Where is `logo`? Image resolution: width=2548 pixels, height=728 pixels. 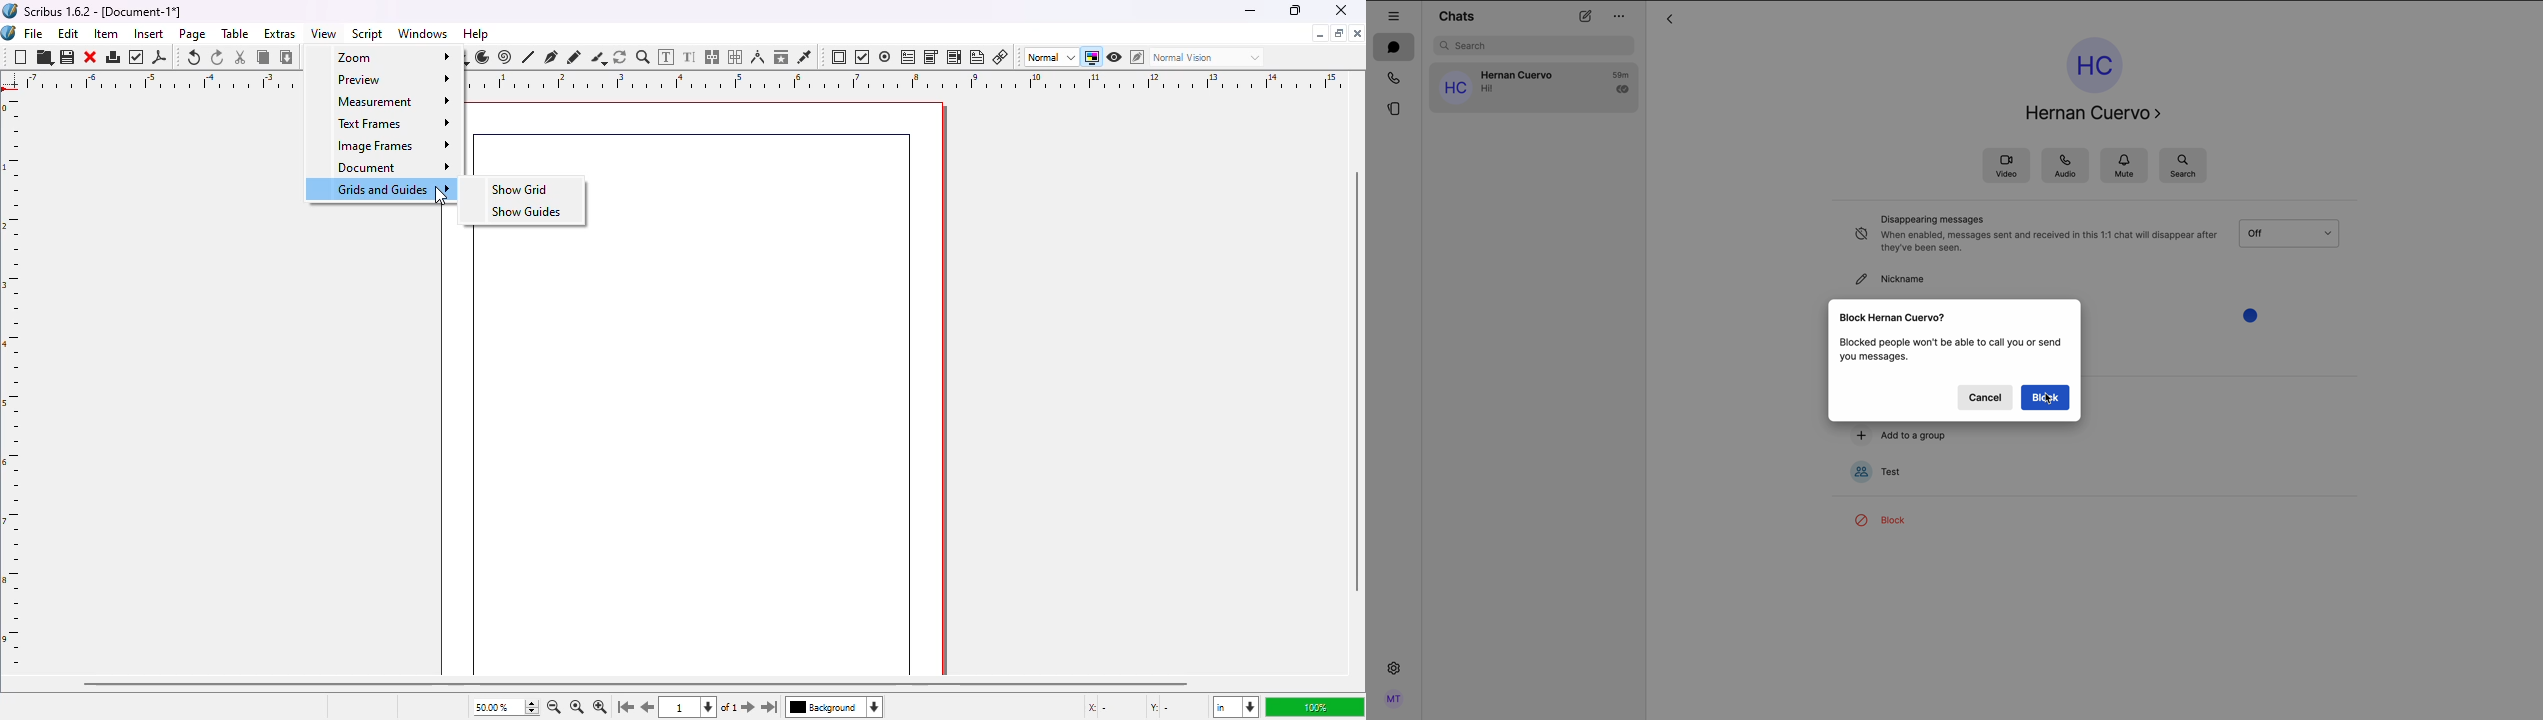 logo is located at coordinates (9, 33).